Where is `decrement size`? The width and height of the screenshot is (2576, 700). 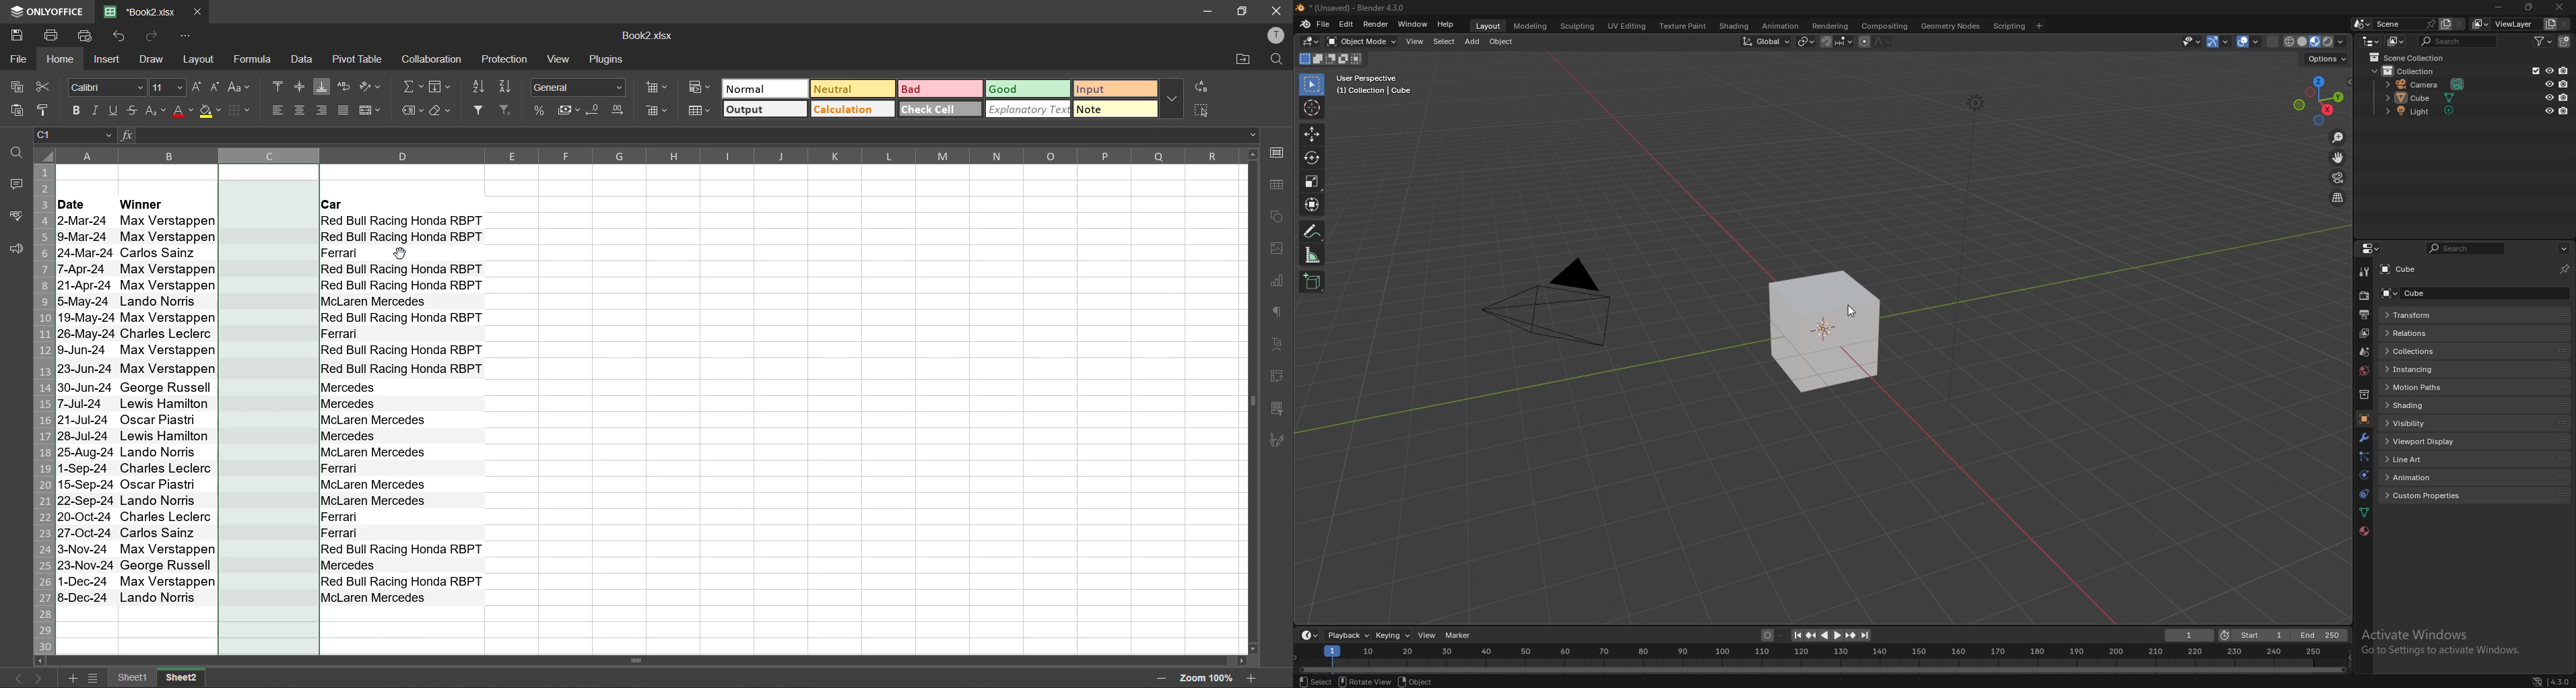 decrement size is located at coordinates (217, 85).